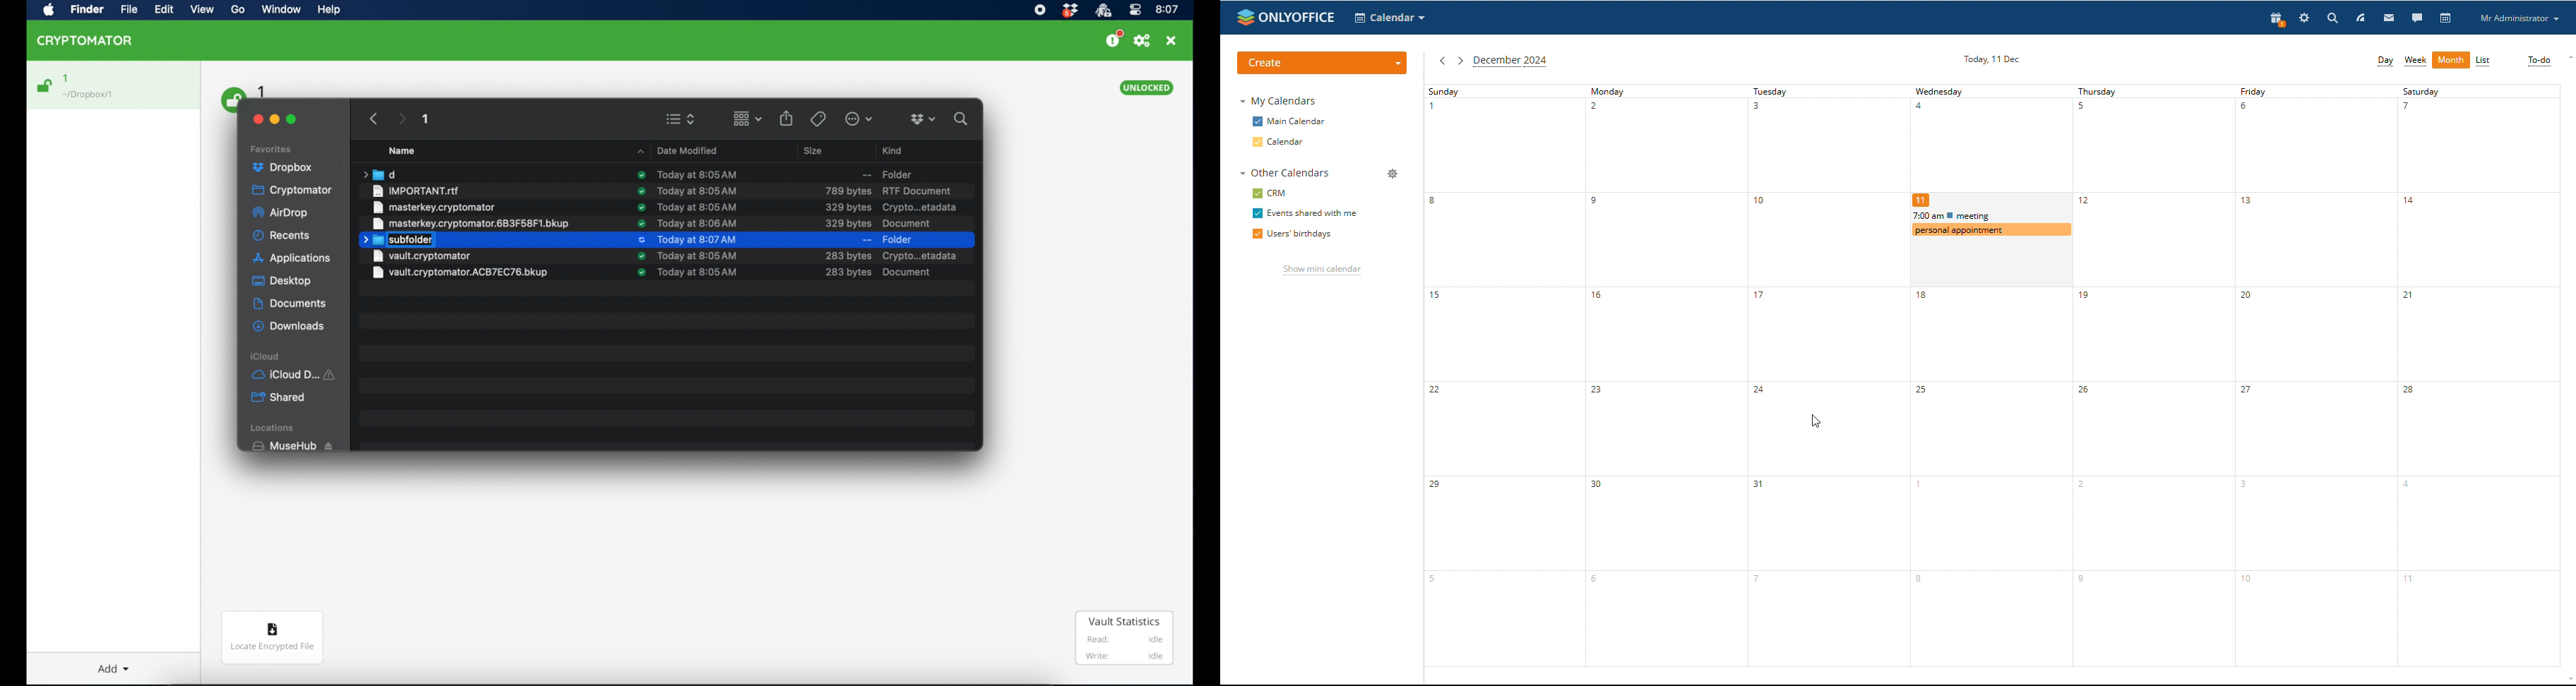 This screenshot has width=2576, height=700. Describe the element at coordinates (378, 174) in the screenshot. I see `folder` at that location.